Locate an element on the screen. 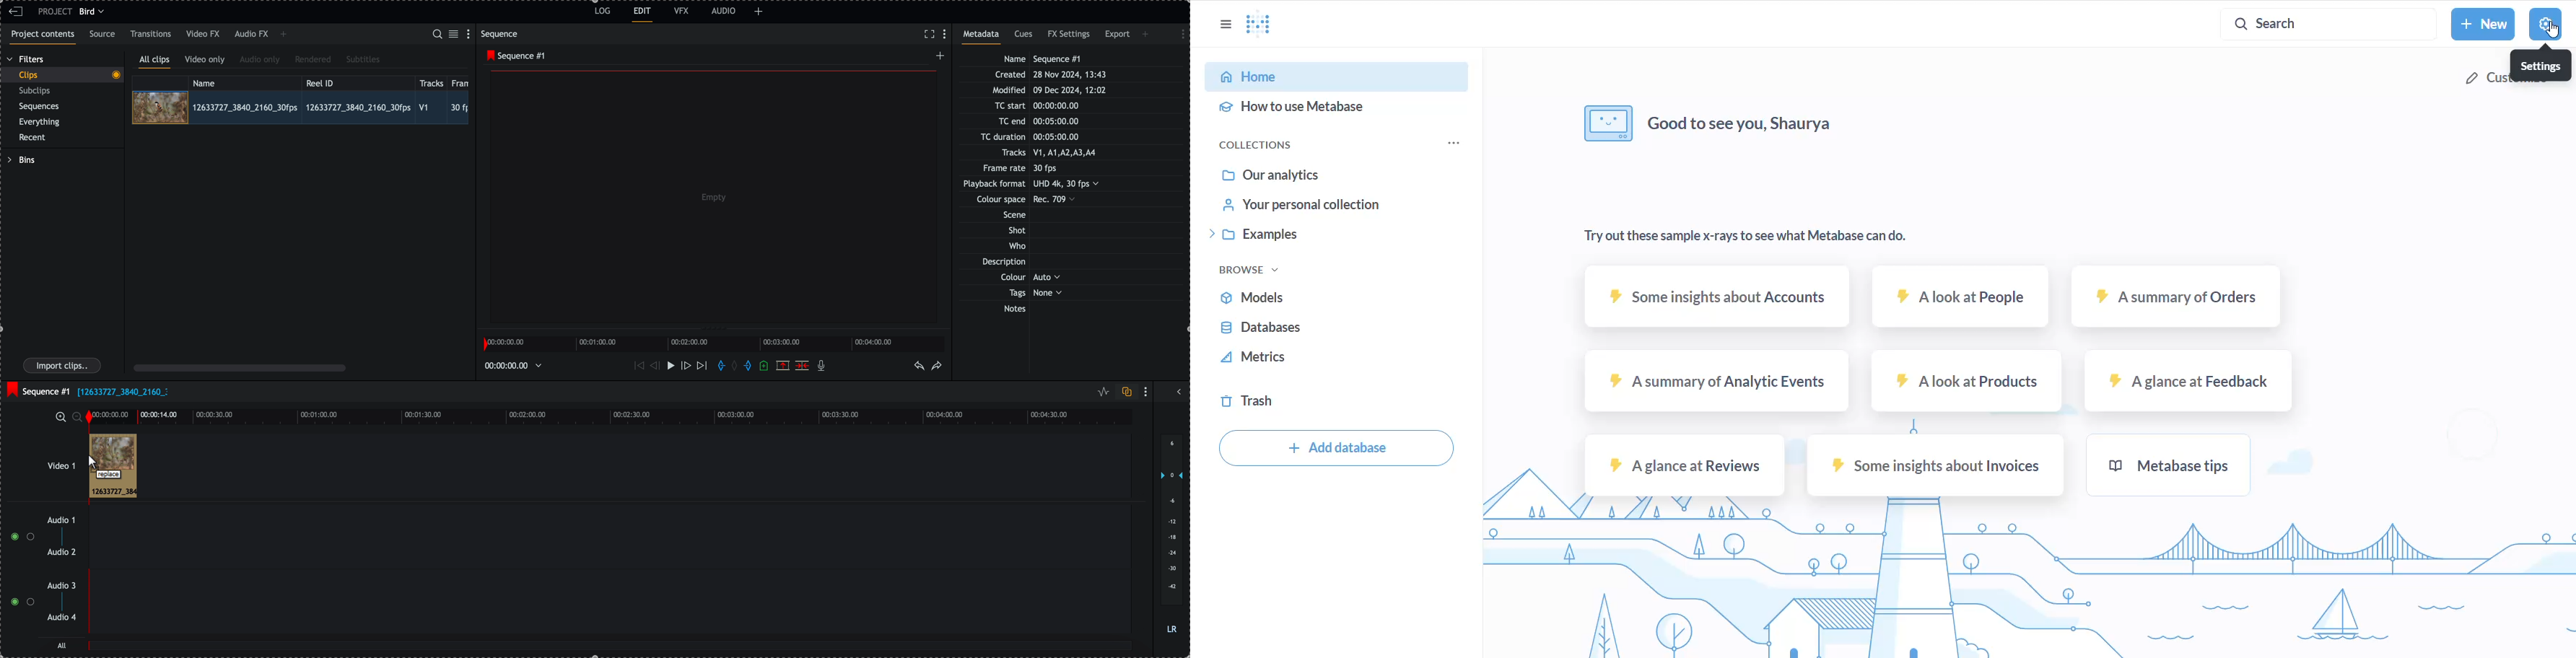  nudge one frame foward is located at coordinates (685, 366).